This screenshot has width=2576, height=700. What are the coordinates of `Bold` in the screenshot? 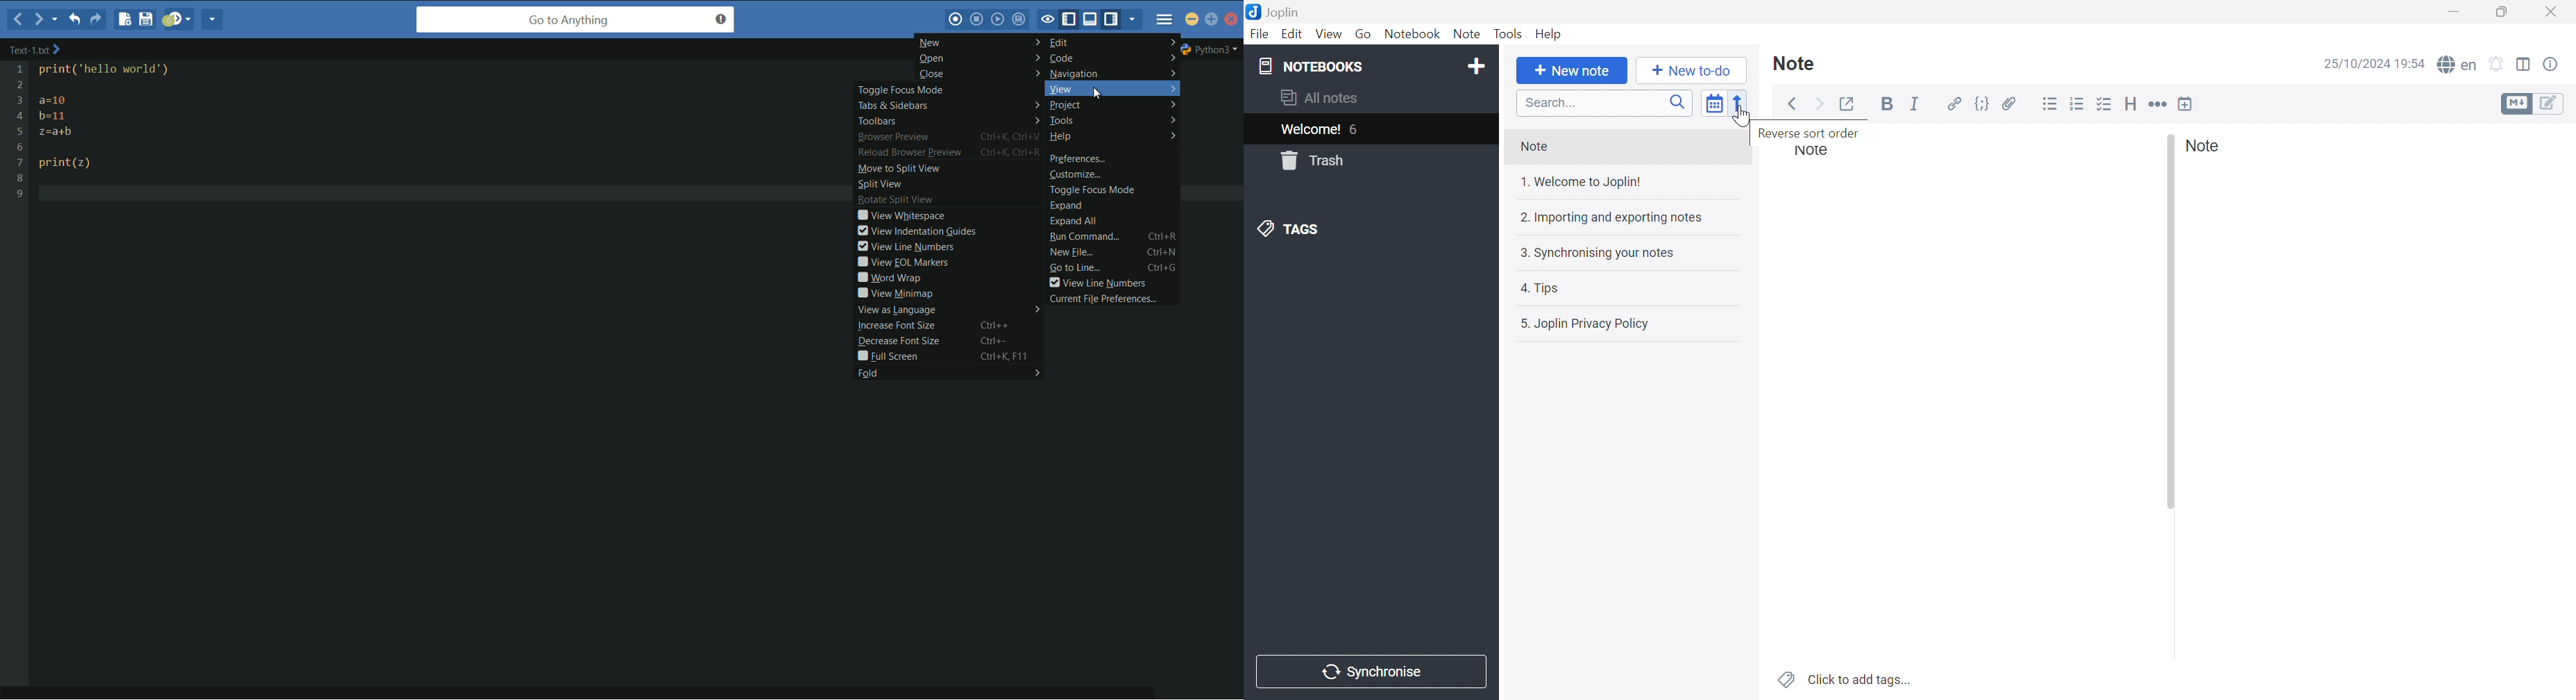 It's located at (1888, 106).